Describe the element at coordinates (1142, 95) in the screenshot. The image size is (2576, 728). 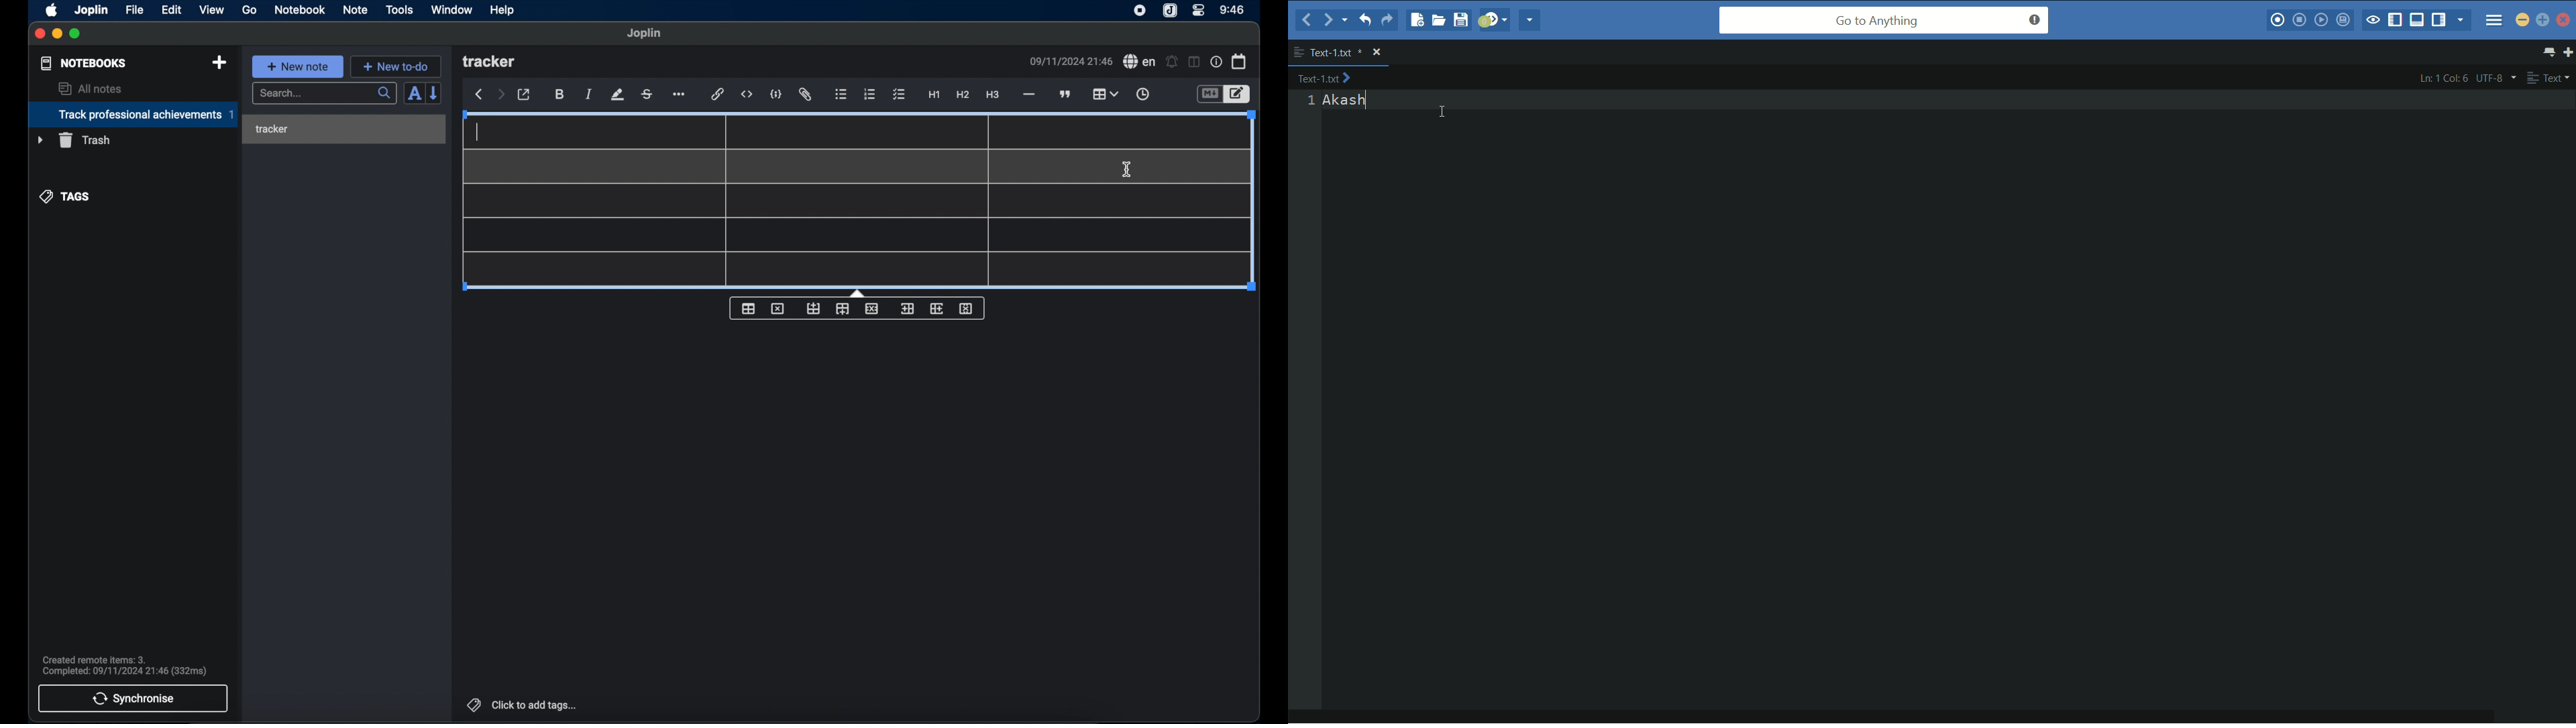
I see `insert time` at that location.